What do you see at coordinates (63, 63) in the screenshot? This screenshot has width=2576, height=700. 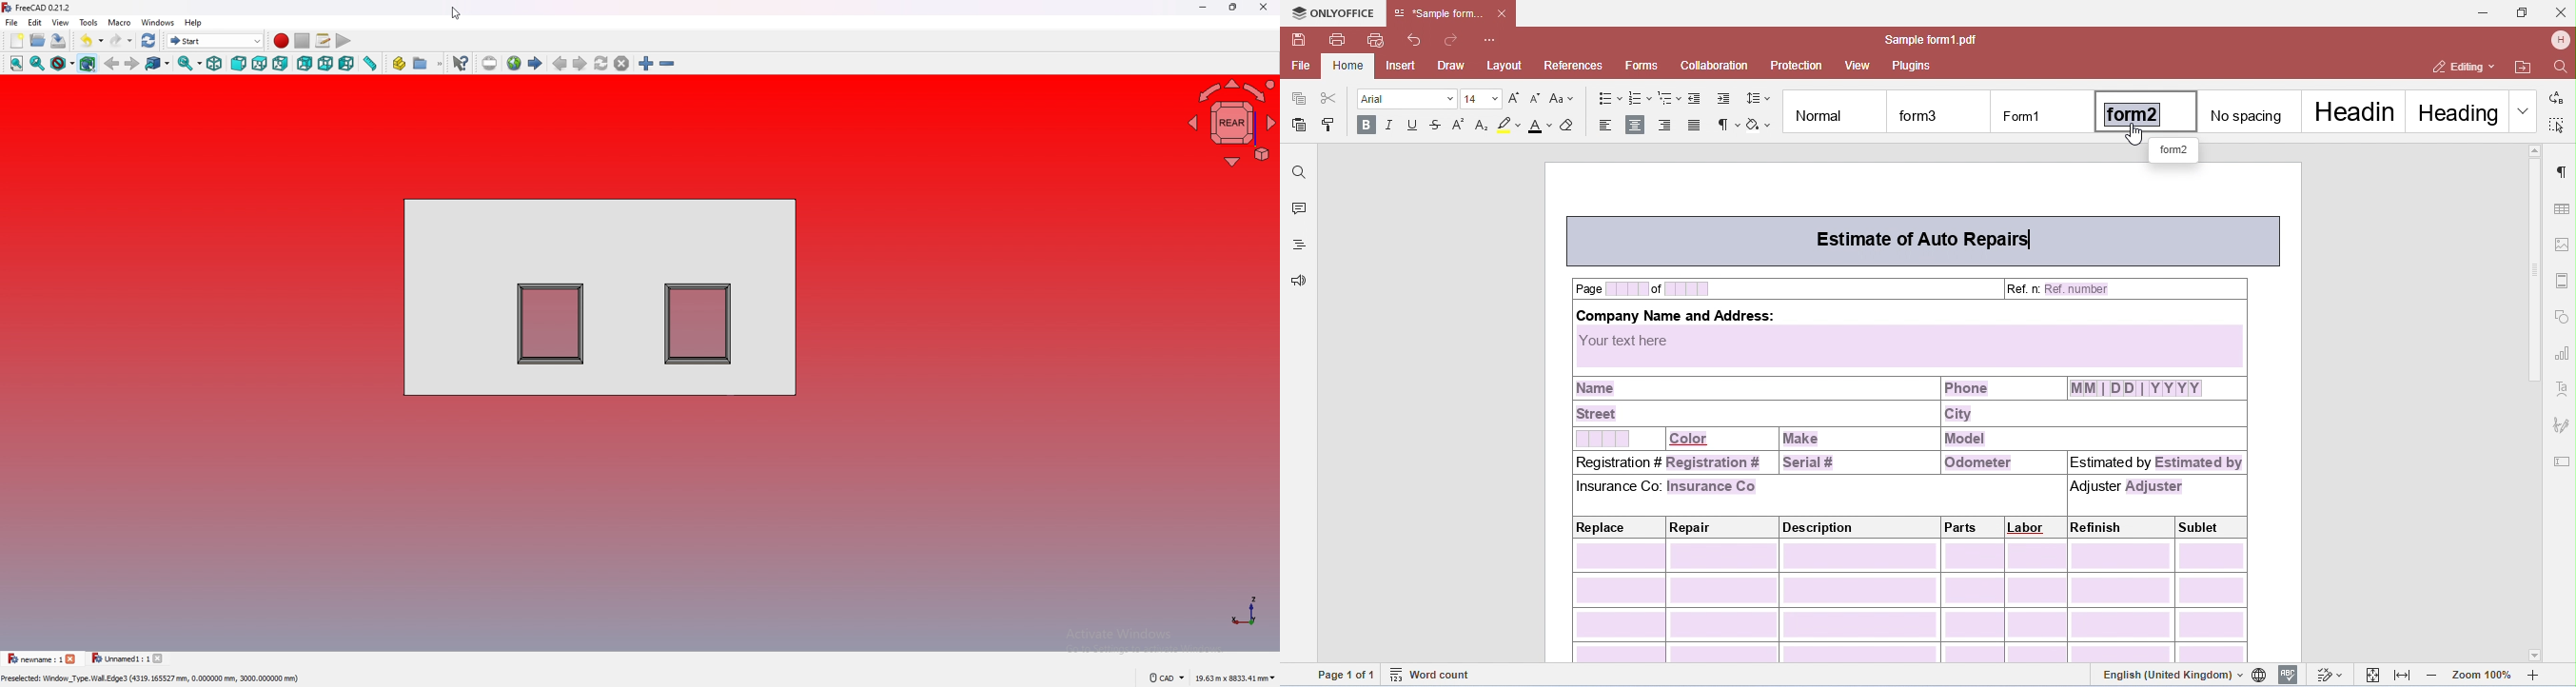 I see `draw style` at bounding box center [63, 63].